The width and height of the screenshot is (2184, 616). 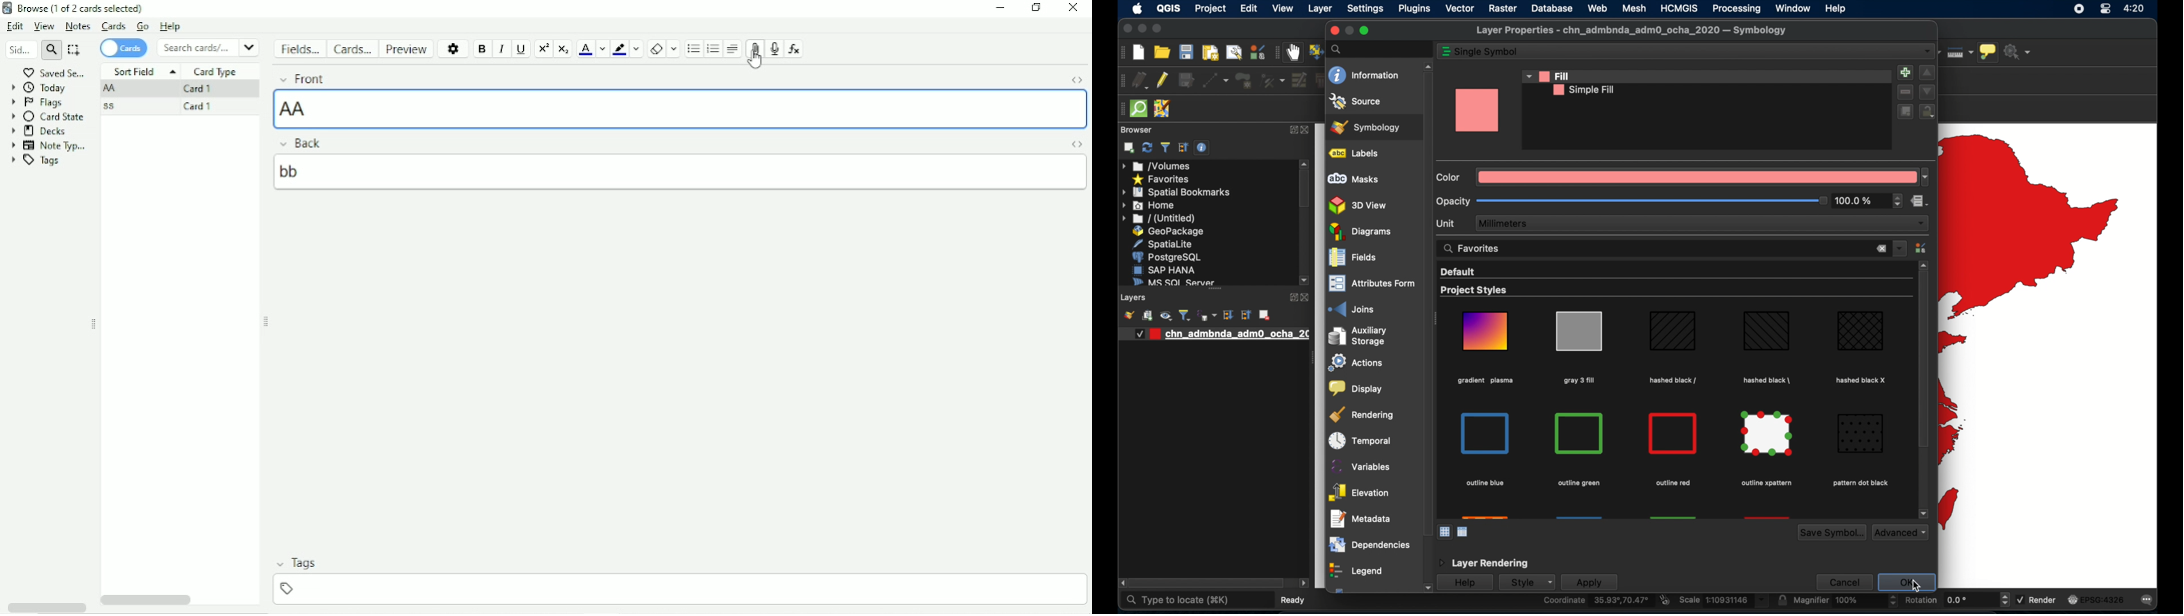 I want to click on Restore down, so click(x=1036, y=8).